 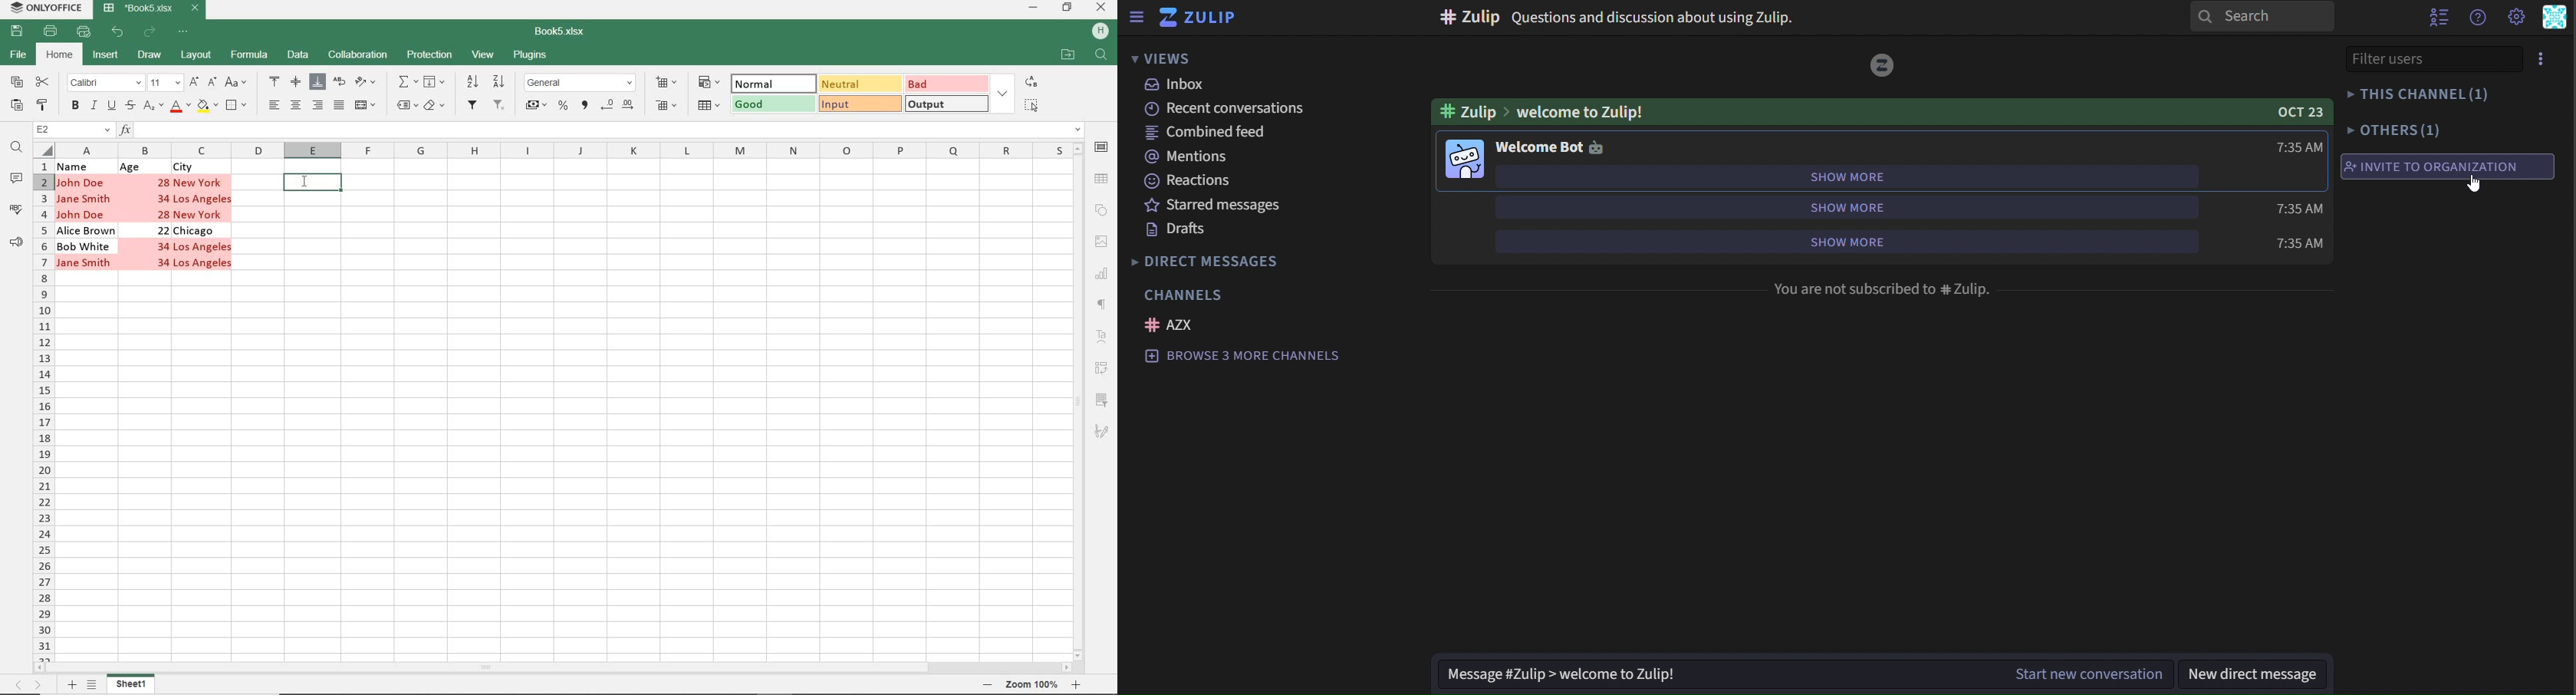 What do you see at coordinates (2261, 17) in the screenshot?
I see `search` at bounding box center [2261, 17].